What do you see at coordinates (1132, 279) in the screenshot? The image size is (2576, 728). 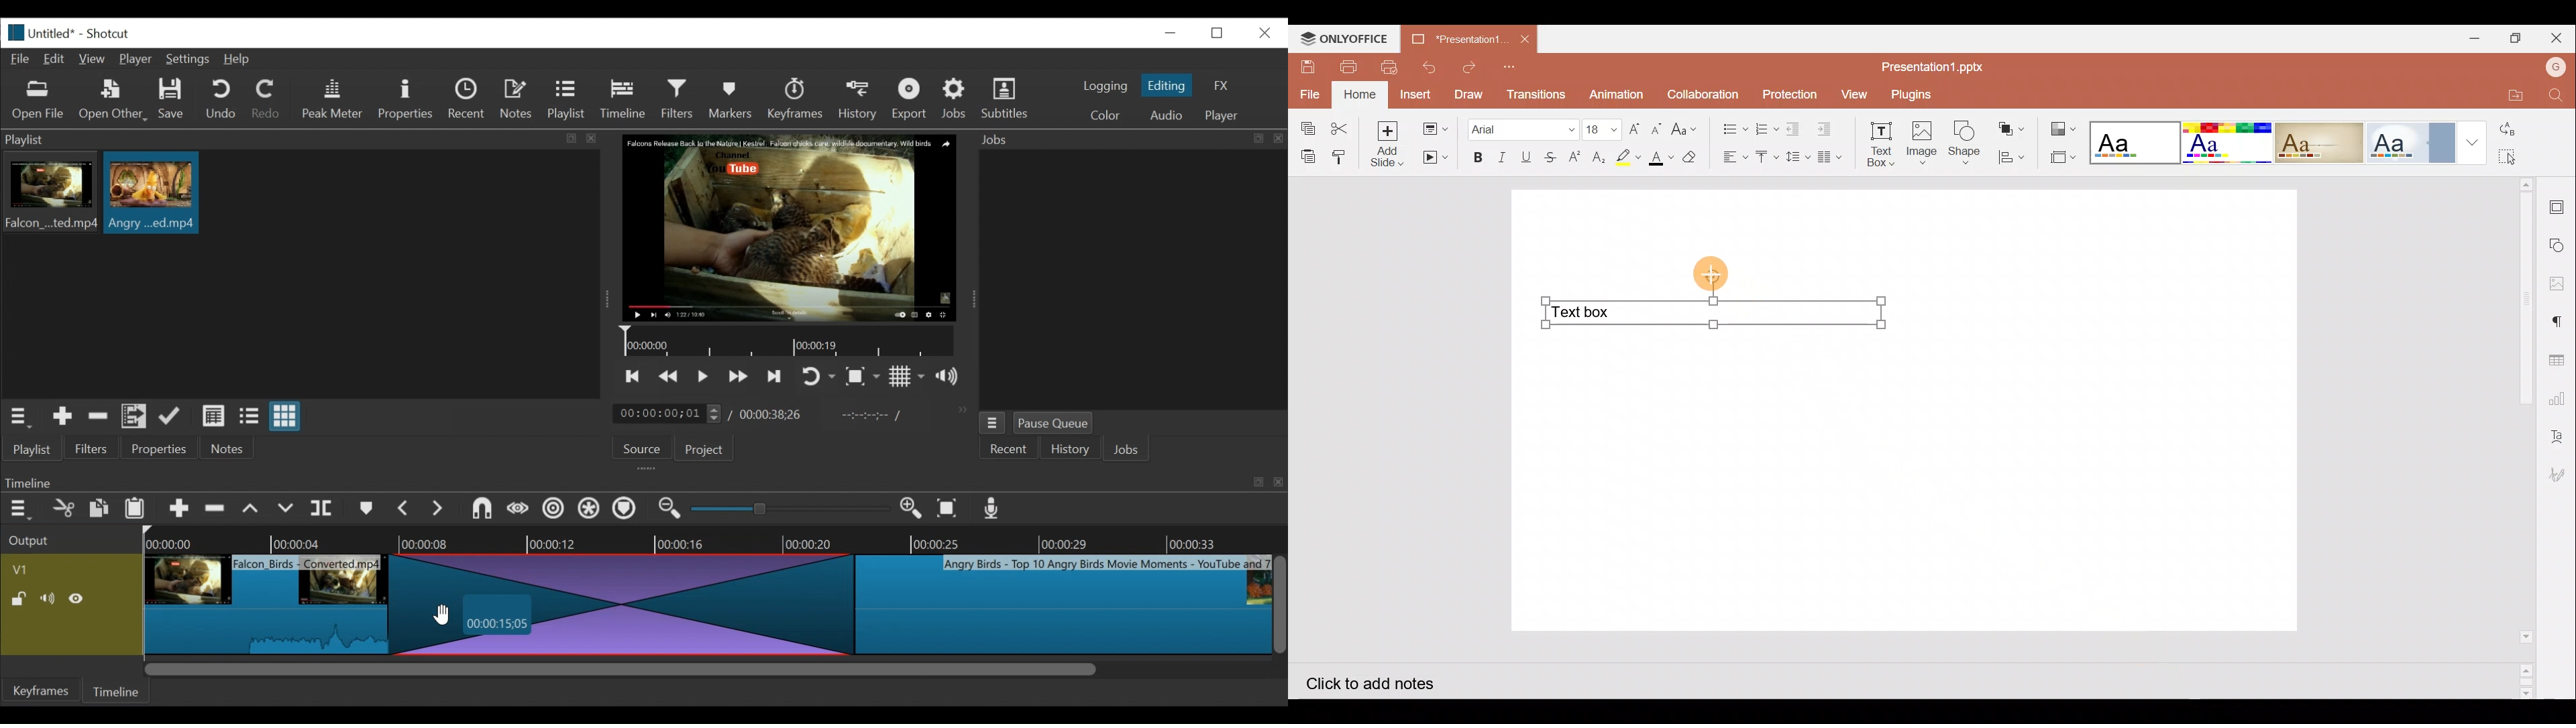 I see `jobs panel` at bounding box center [1132, 279].